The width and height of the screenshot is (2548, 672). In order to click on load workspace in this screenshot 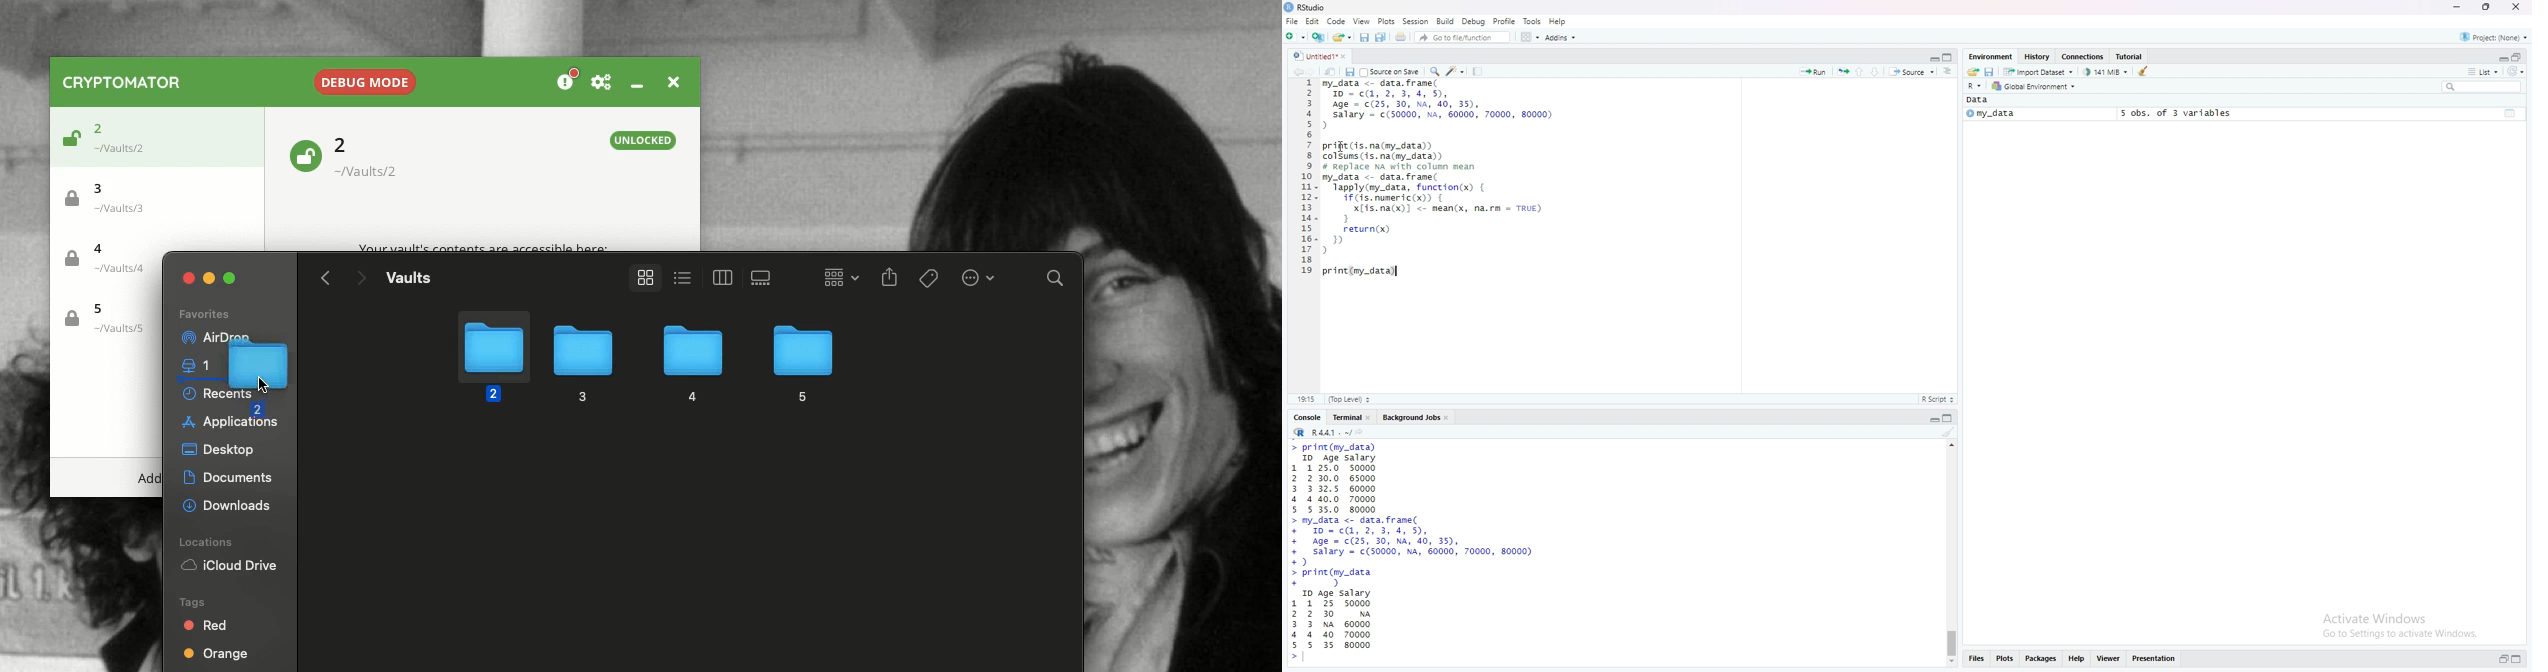, I will do `click(1972, 72)`.